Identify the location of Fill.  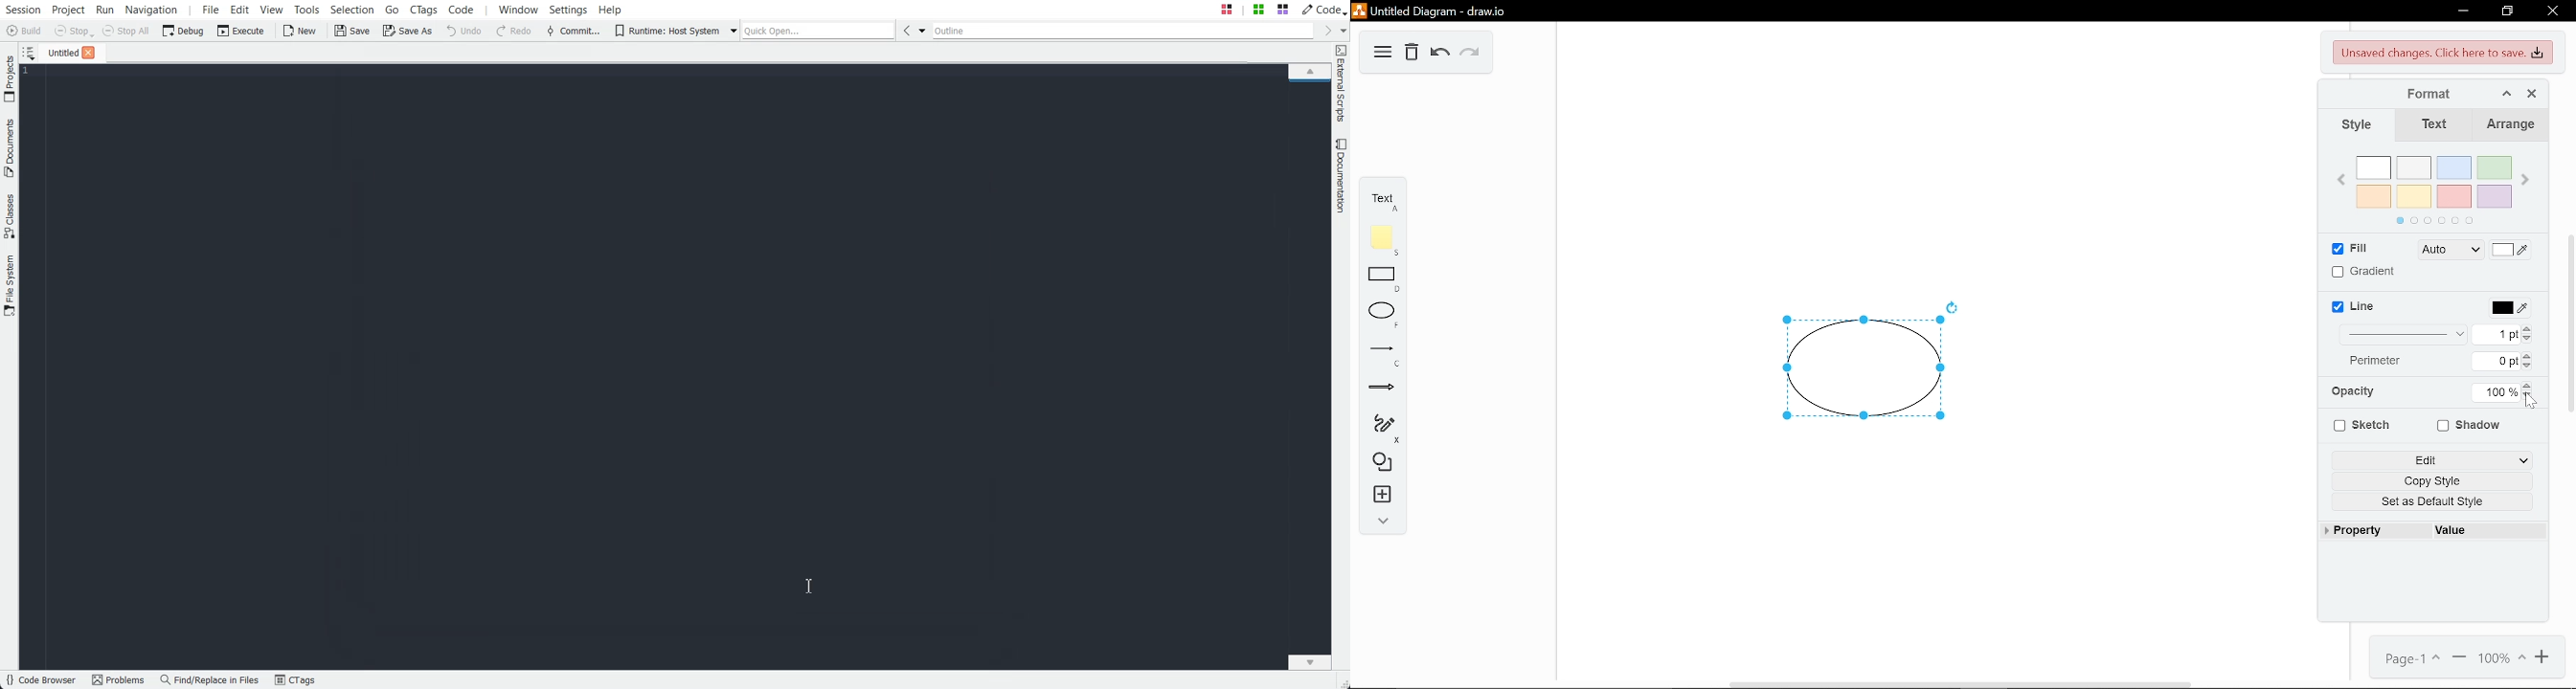
(2350, 249).